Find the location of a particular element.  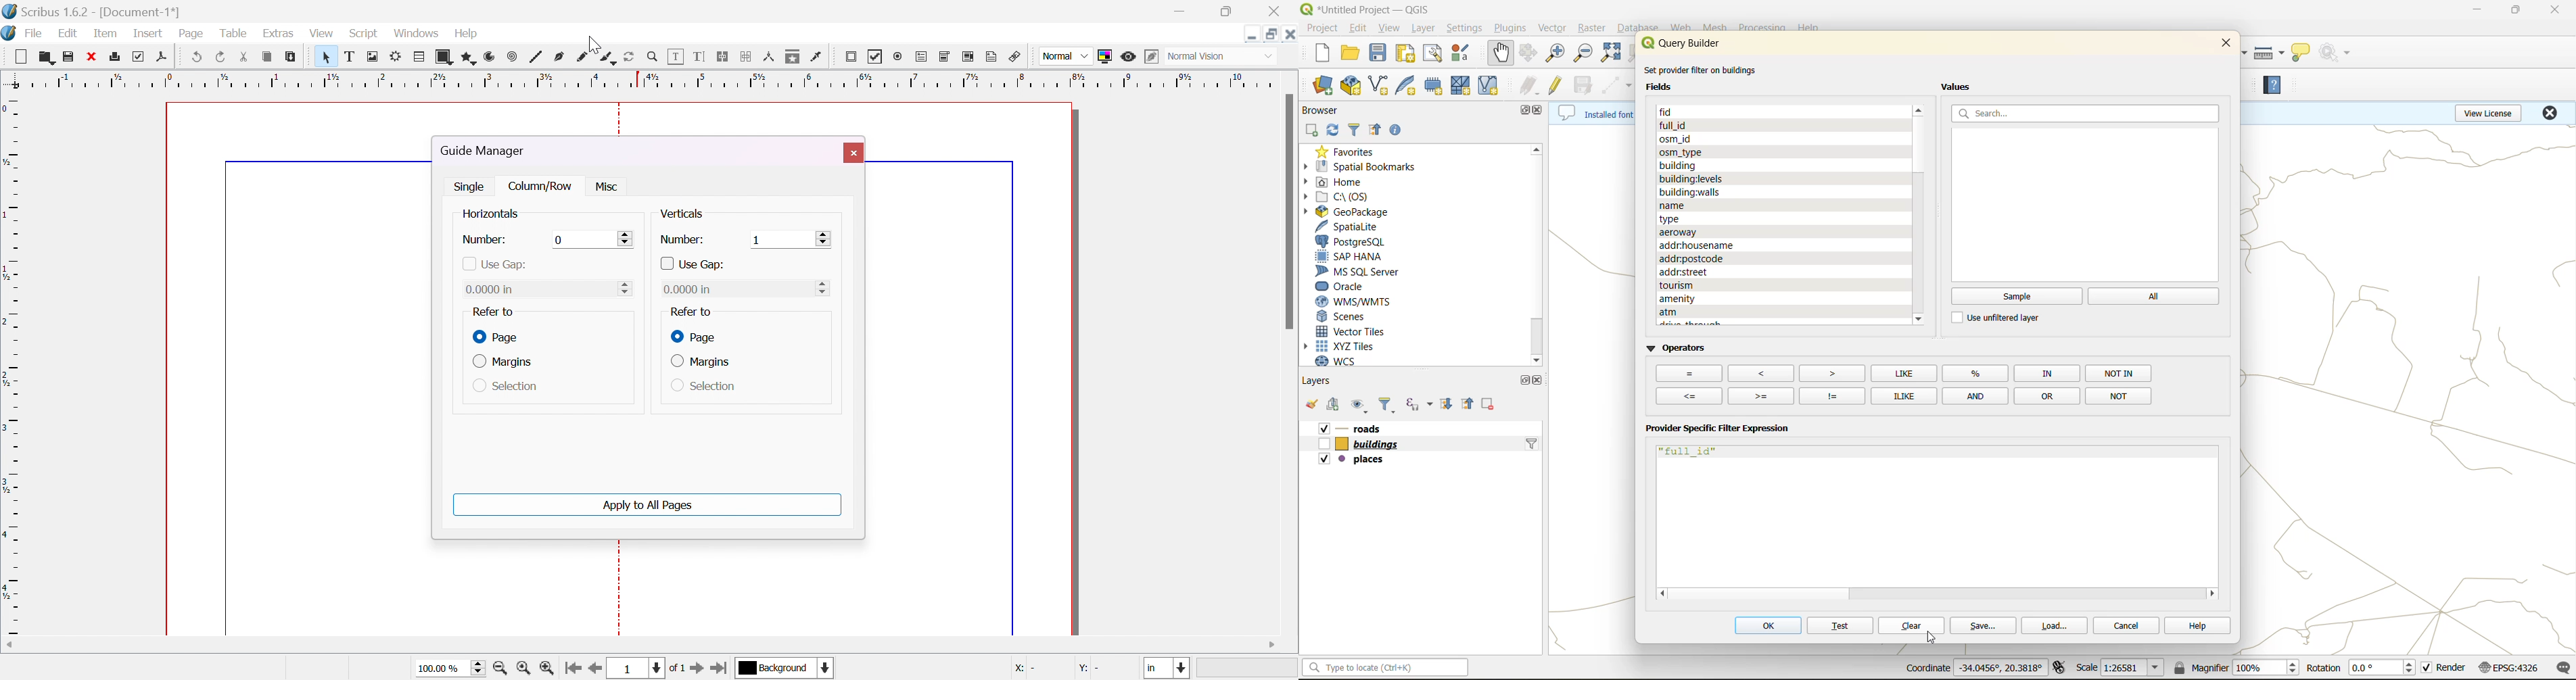

close is located at coordinates (852, 152).